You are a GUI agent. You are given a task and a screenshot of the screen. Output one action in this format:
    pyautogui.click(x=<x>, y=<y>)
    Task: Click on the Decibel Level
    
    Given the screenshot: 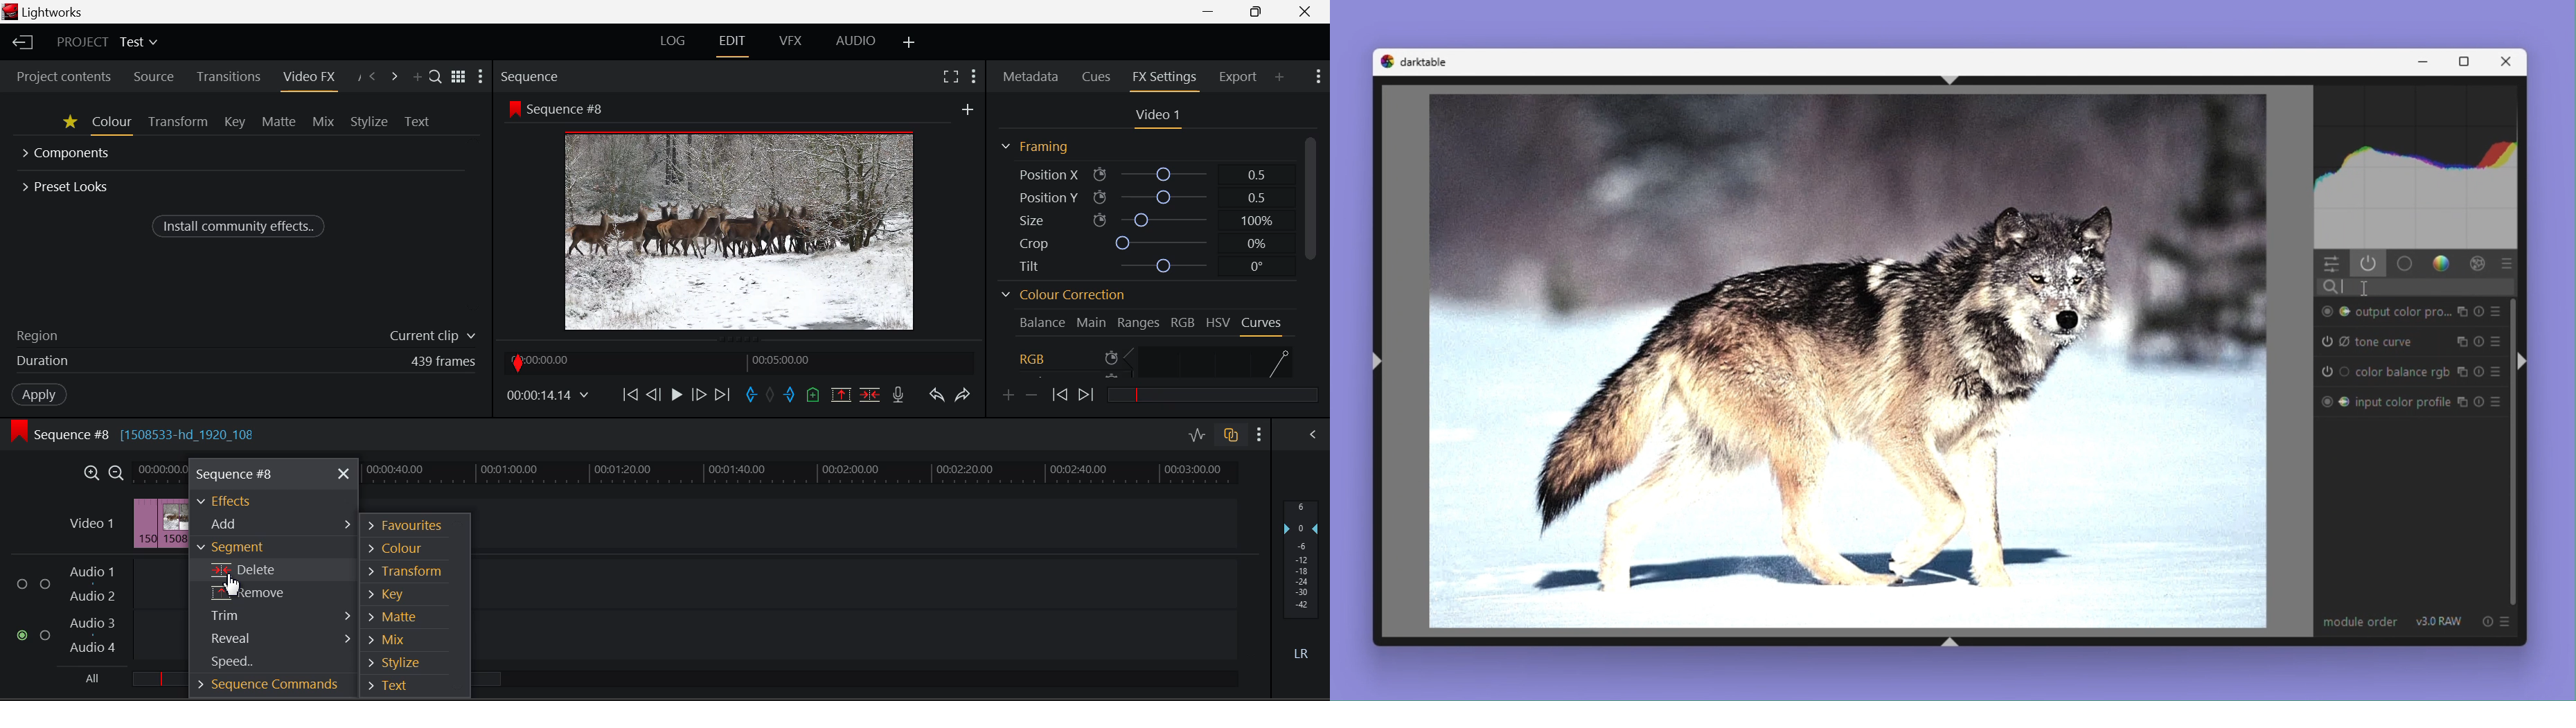 What is the action you would take?
    pyautogui.click(x=1300, y=577)
    